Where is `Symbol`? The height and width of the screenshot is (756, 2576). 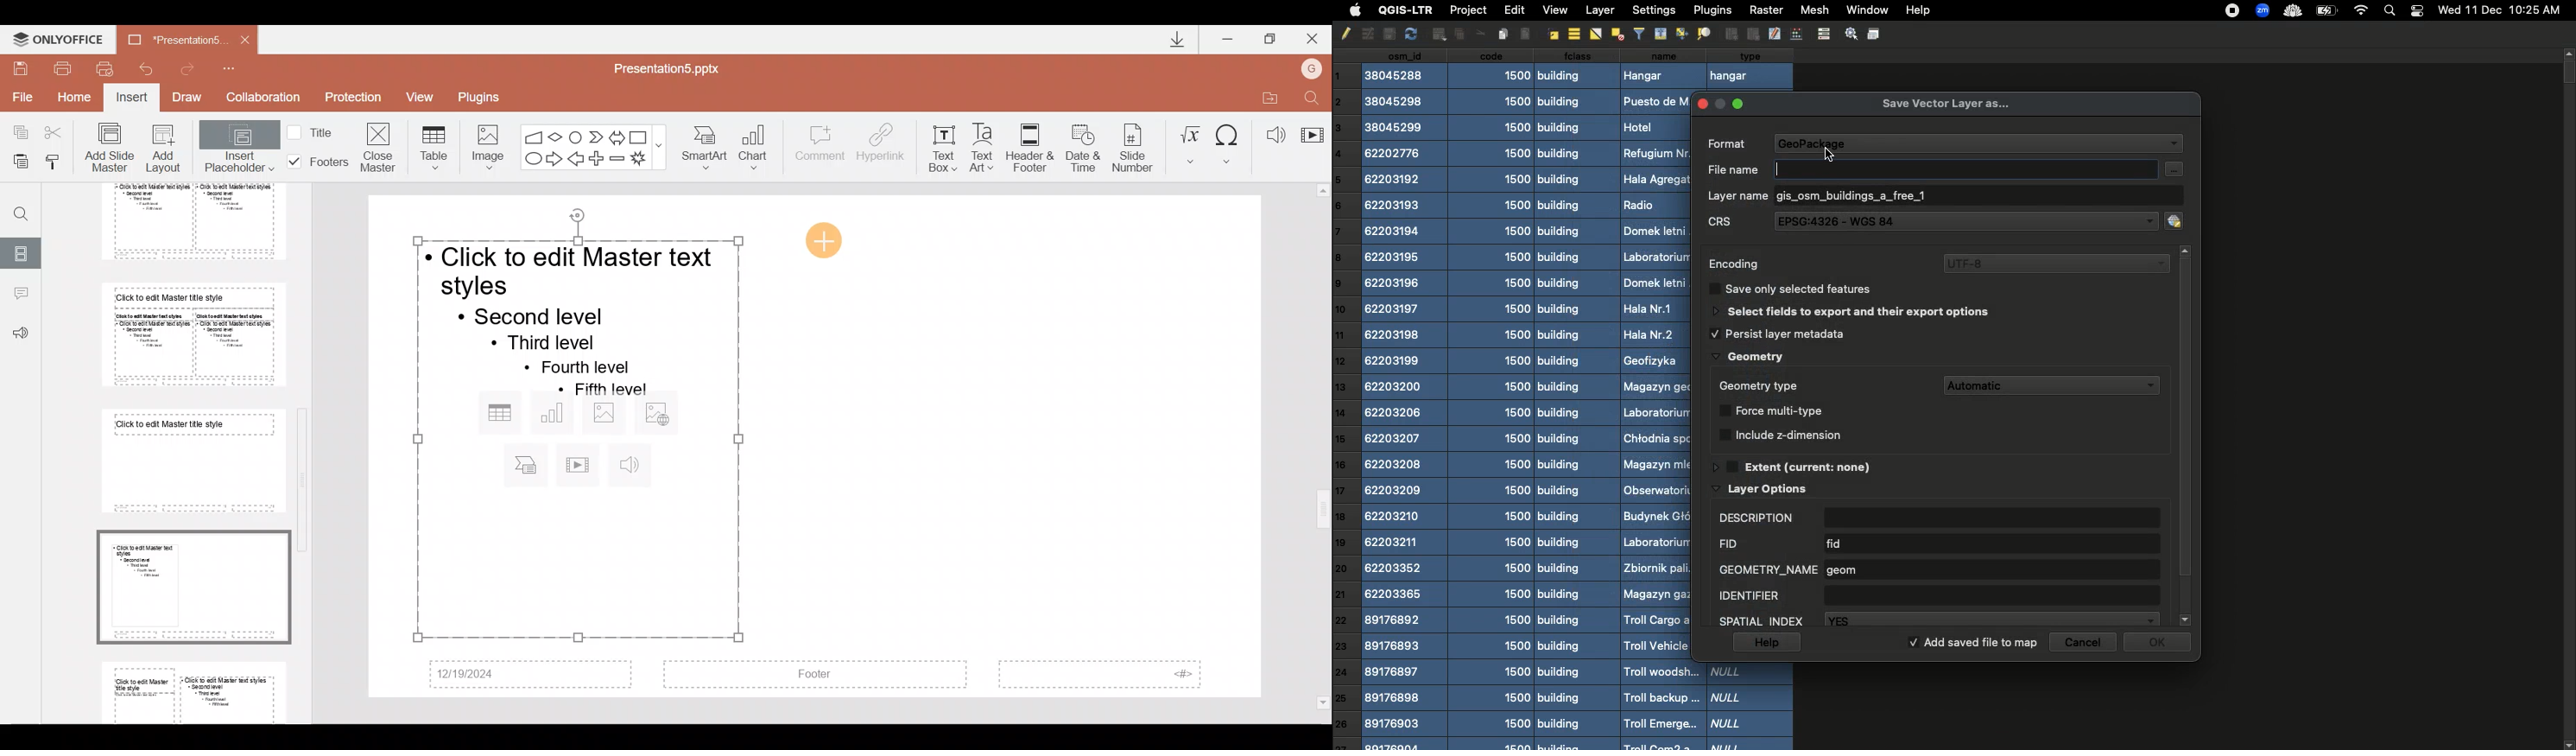
Symbol is located at coordinates (1229, 142).